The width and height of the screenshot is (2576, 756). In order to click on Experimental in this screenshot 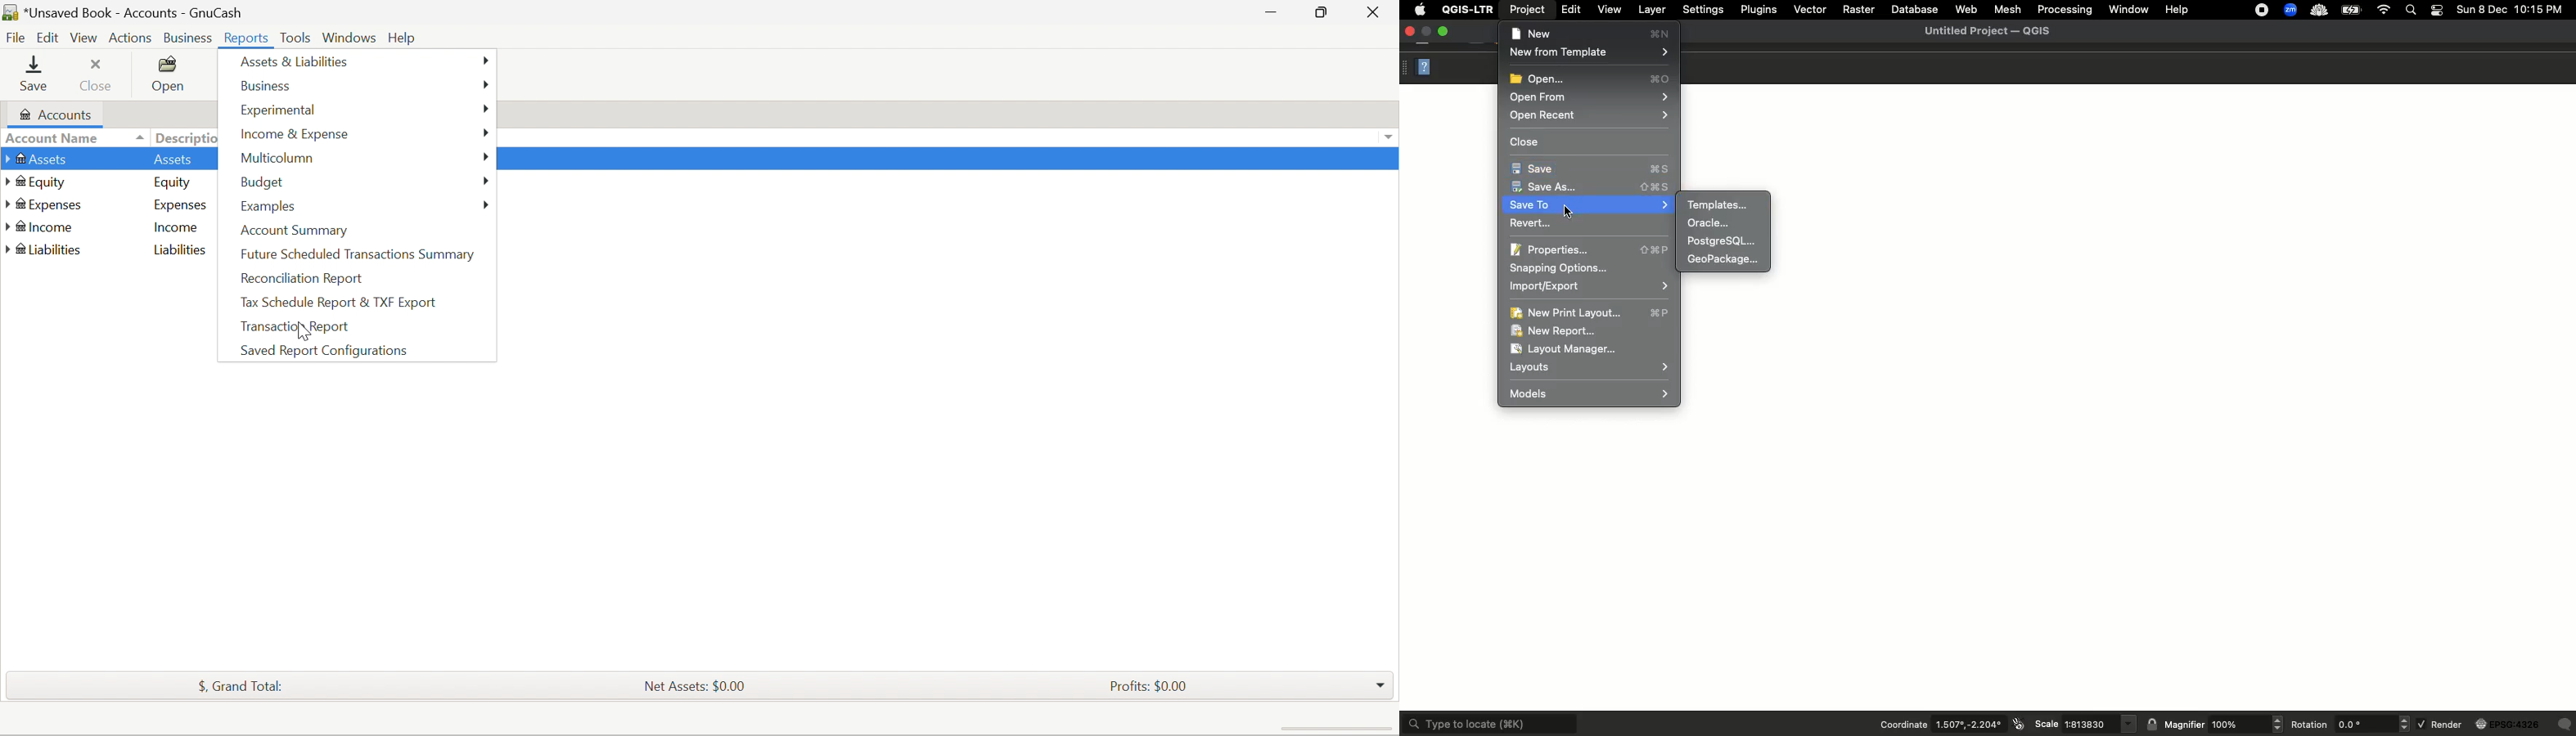, I will do `click(276, 111)`.